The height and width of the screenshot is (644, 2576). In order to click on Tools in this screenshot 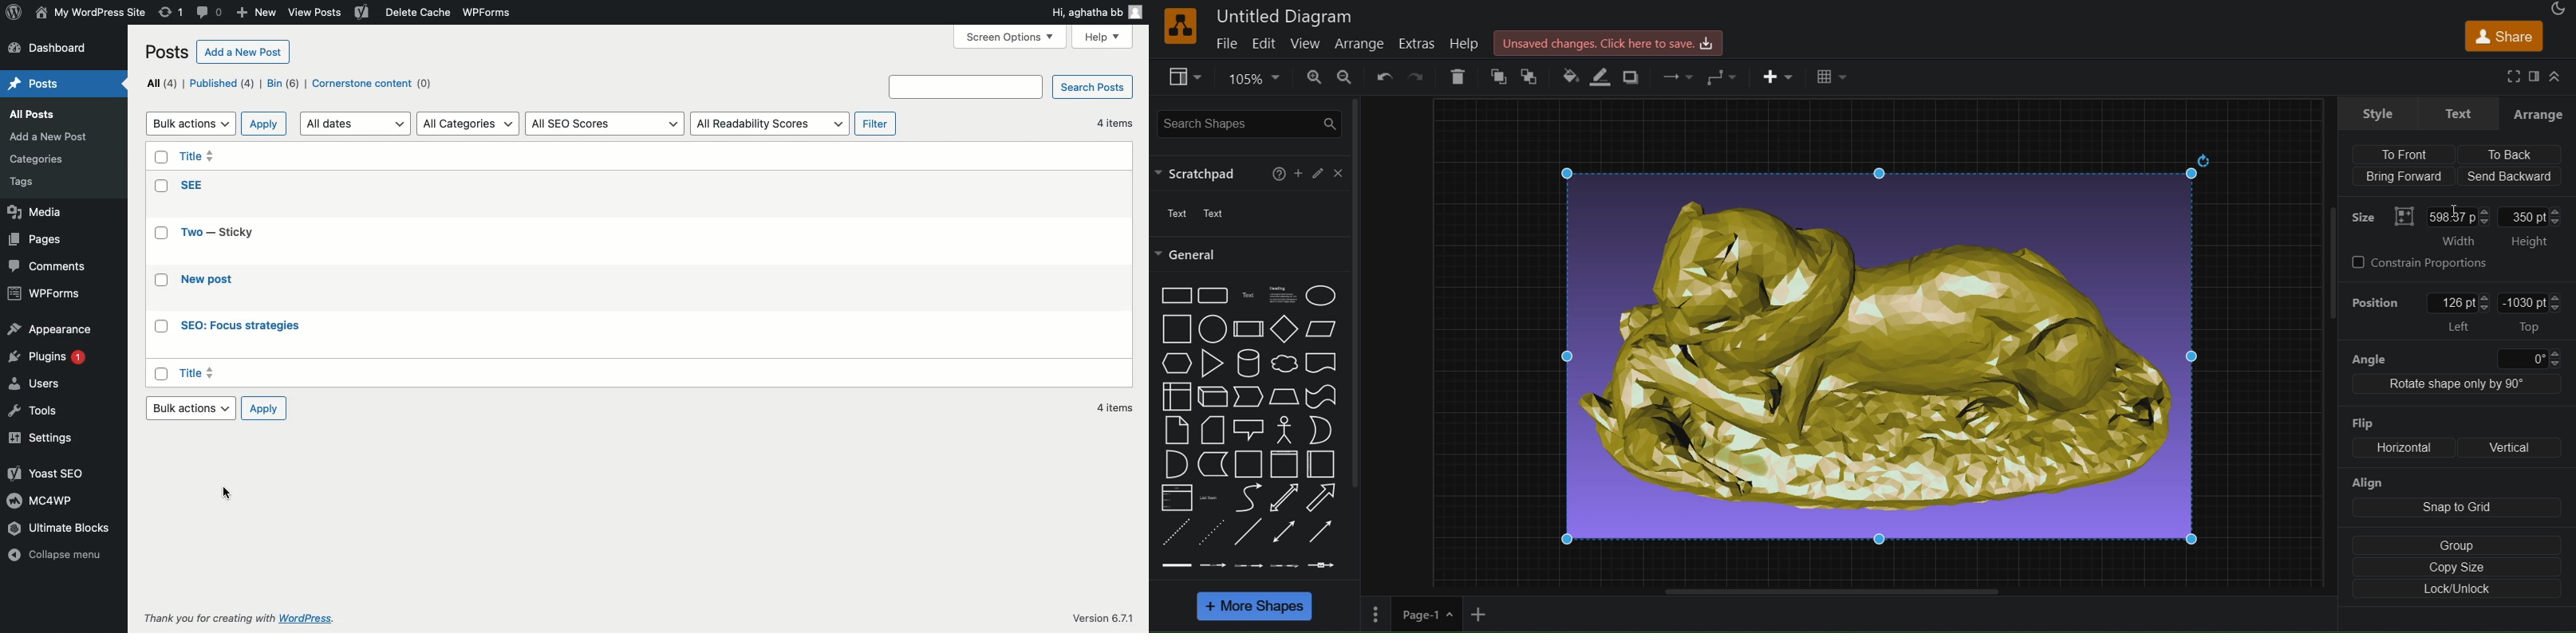, I will do `click(33, 414)`.